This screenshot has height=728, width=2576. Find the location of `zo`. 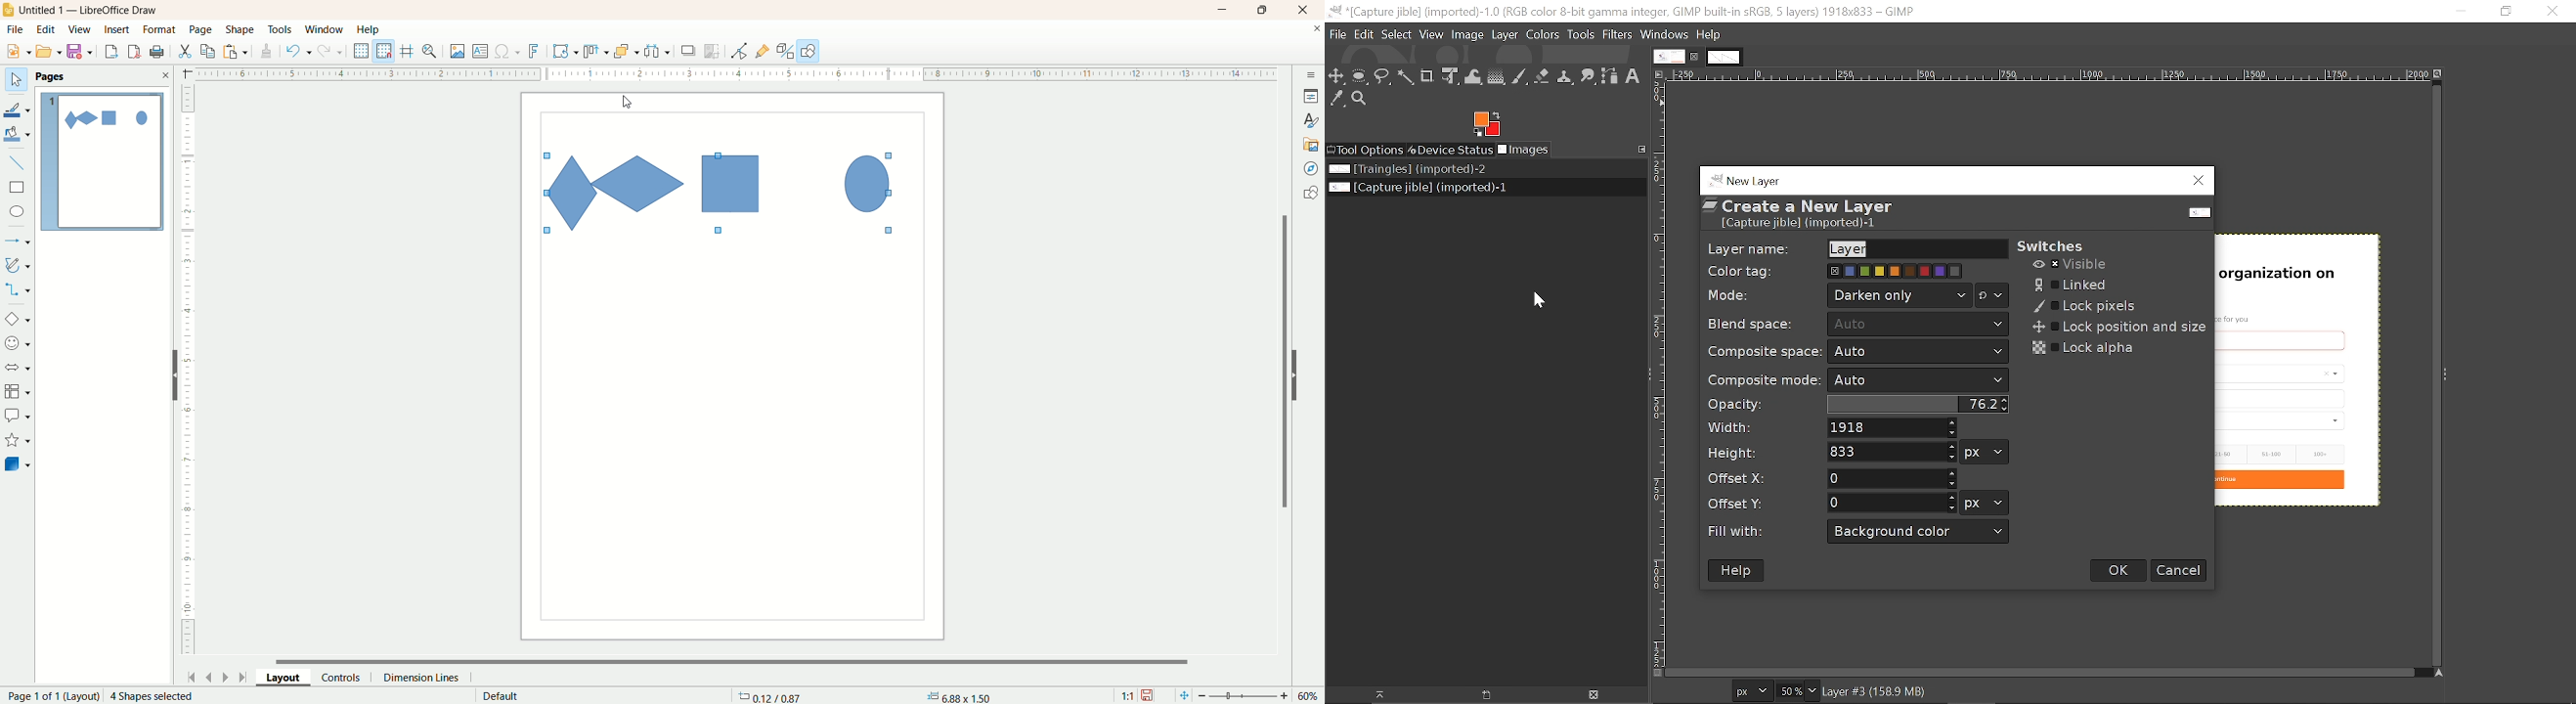

zo is located at coordinates (432, 51).